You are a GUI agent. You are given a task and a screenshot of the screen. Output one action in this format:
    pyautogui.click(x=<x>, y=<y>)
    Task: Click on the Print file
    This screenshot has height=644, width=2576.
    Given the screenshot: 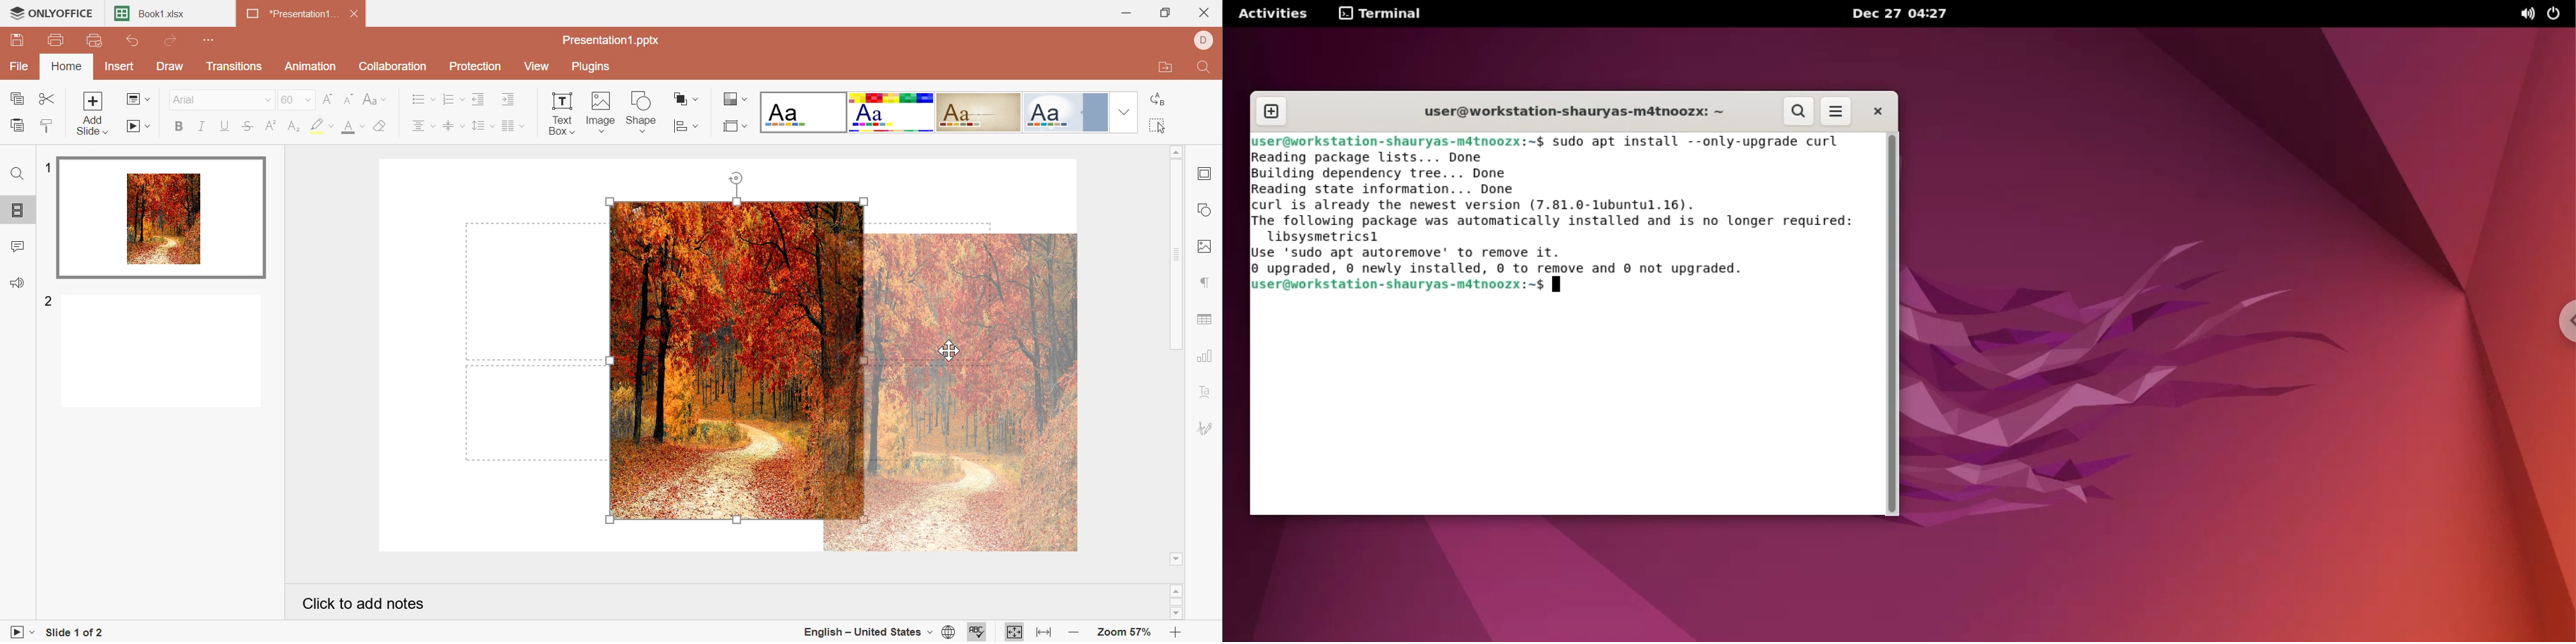 What is the action you would take?
    pyautogui.click(x=57, y=41)
    